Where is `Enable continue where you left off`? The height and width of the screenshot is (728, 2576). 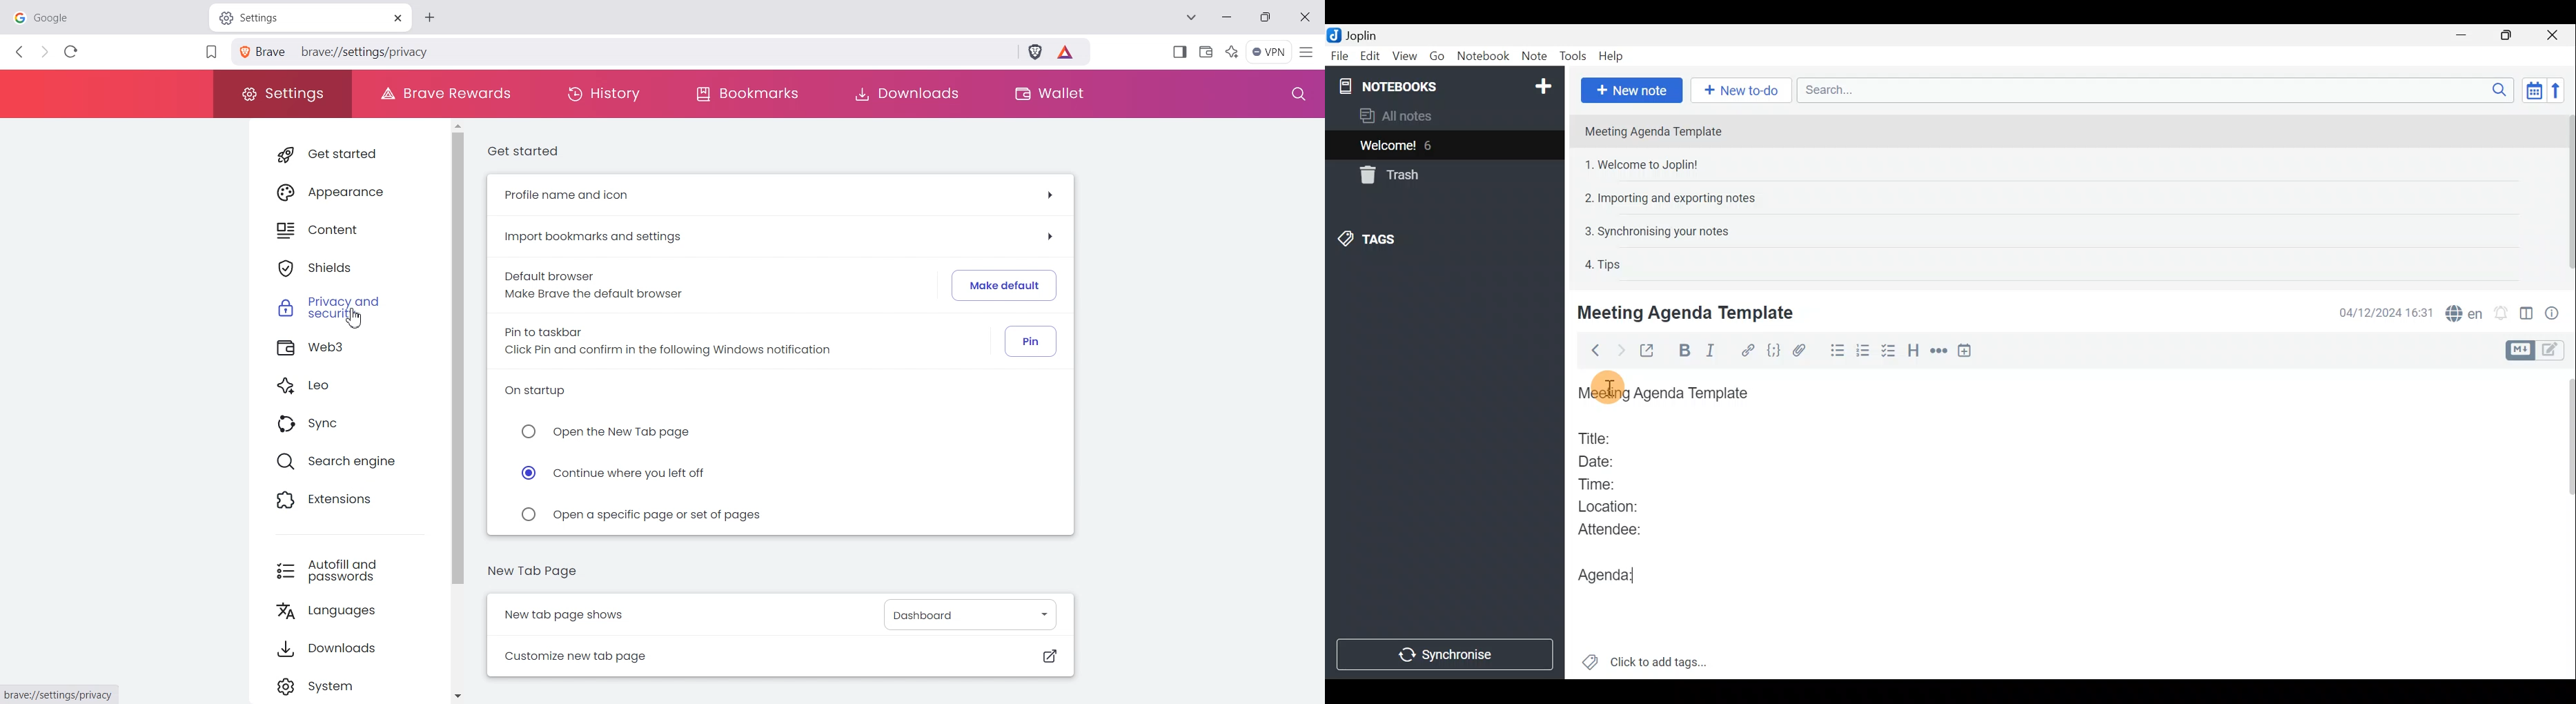 Enable continue where you left off is located at coordinates (617, 473).